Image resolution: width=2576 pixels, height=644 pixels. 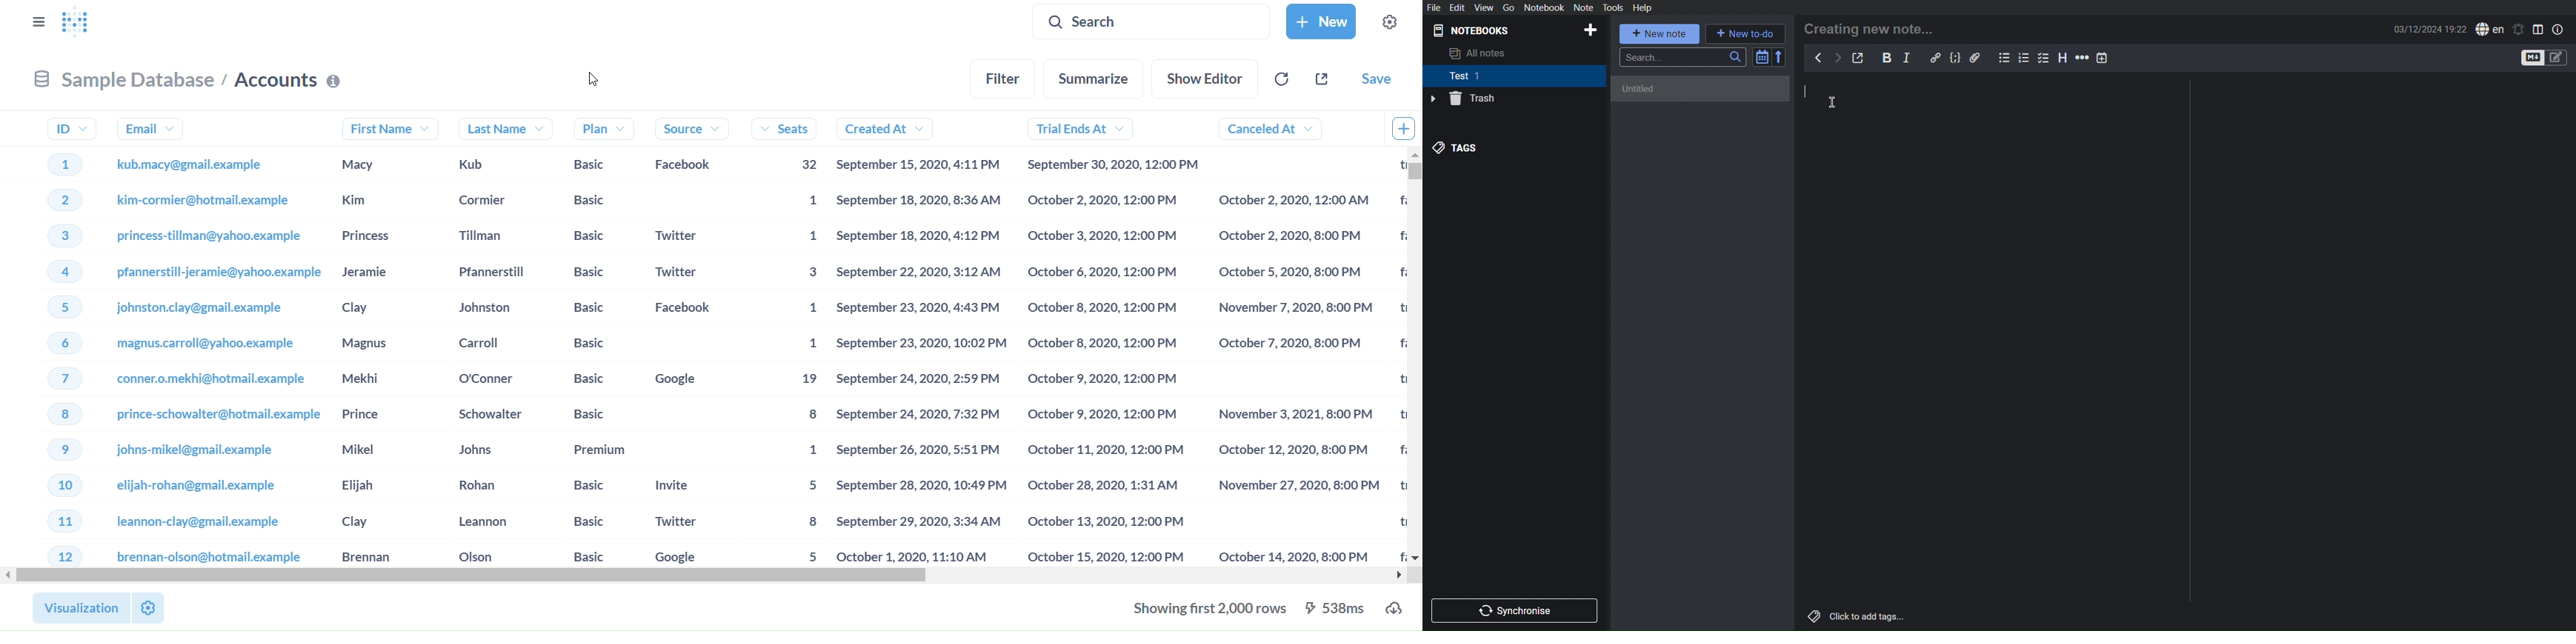 What do you see at coordinates (2558, 29) in the screenshot?
I see `Note Properties` at bounding box center [2558, 29].